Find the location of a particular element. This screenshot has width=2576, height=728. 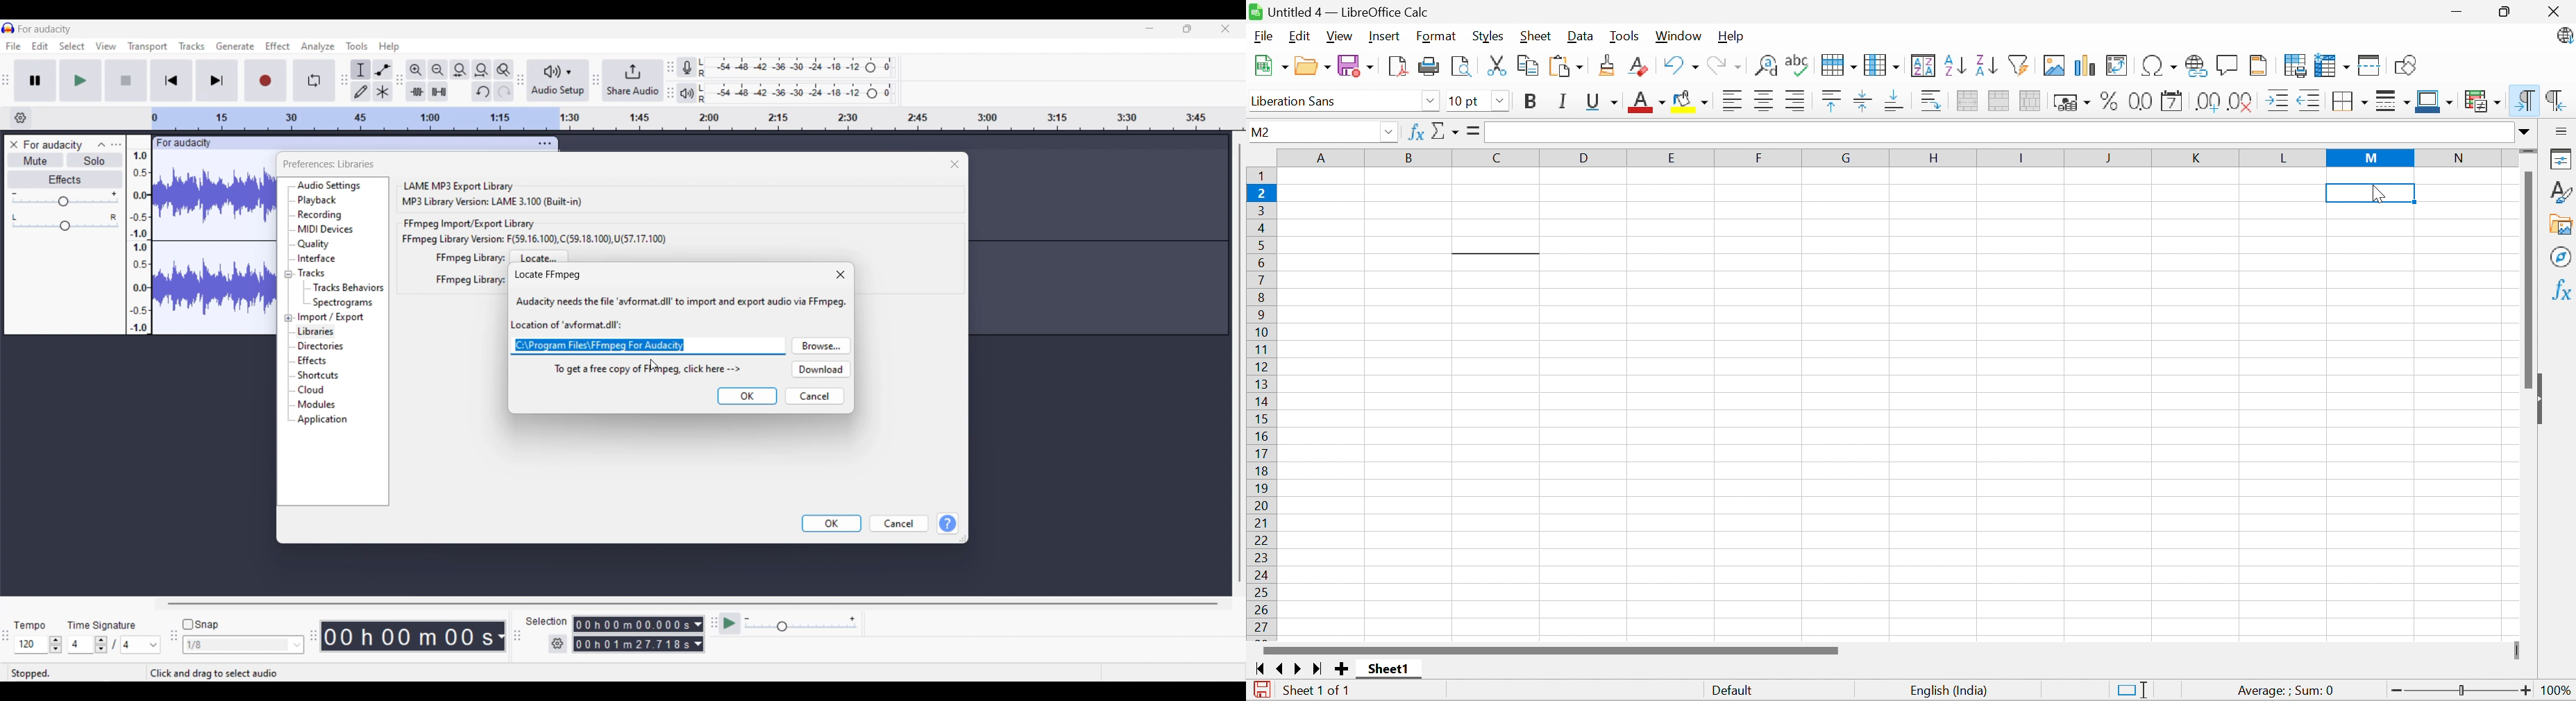

Playback speed settings is located at coordinates (802, 623).